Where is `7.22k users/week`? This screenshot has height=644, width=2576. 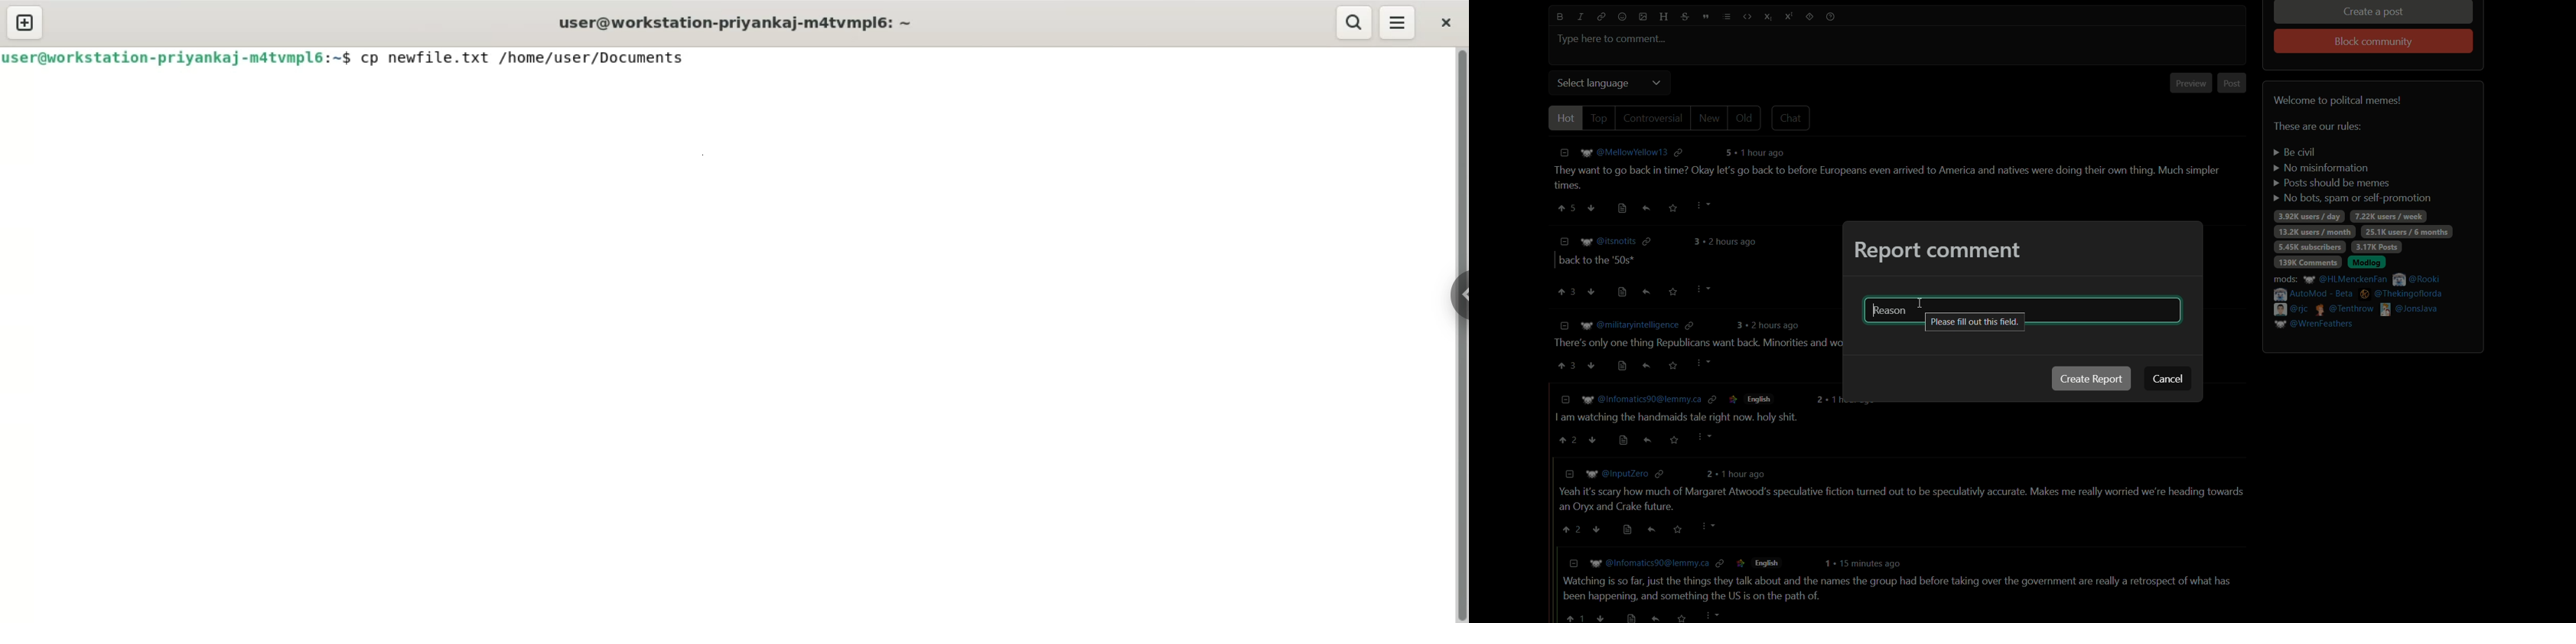
7.22k users/week is located at coordinates (2388, 217).